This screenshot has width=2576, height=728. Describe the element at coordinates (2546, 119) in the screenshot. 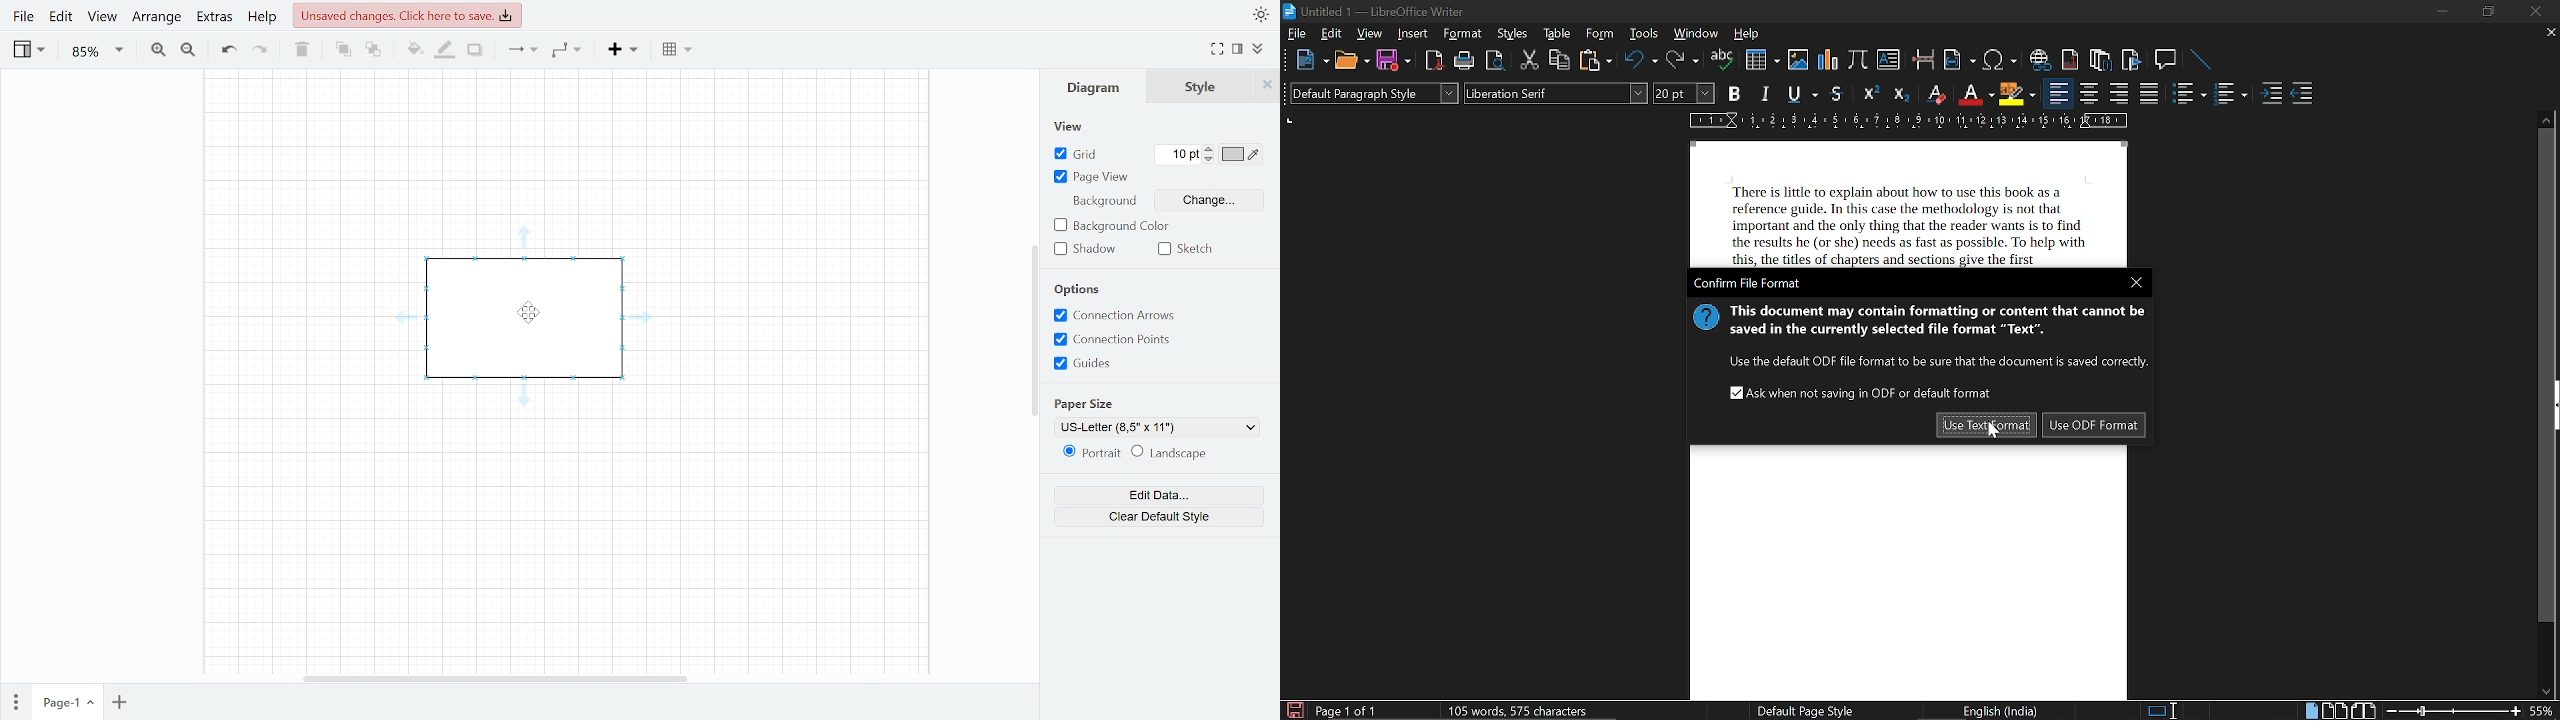

I see `move up` at that location.